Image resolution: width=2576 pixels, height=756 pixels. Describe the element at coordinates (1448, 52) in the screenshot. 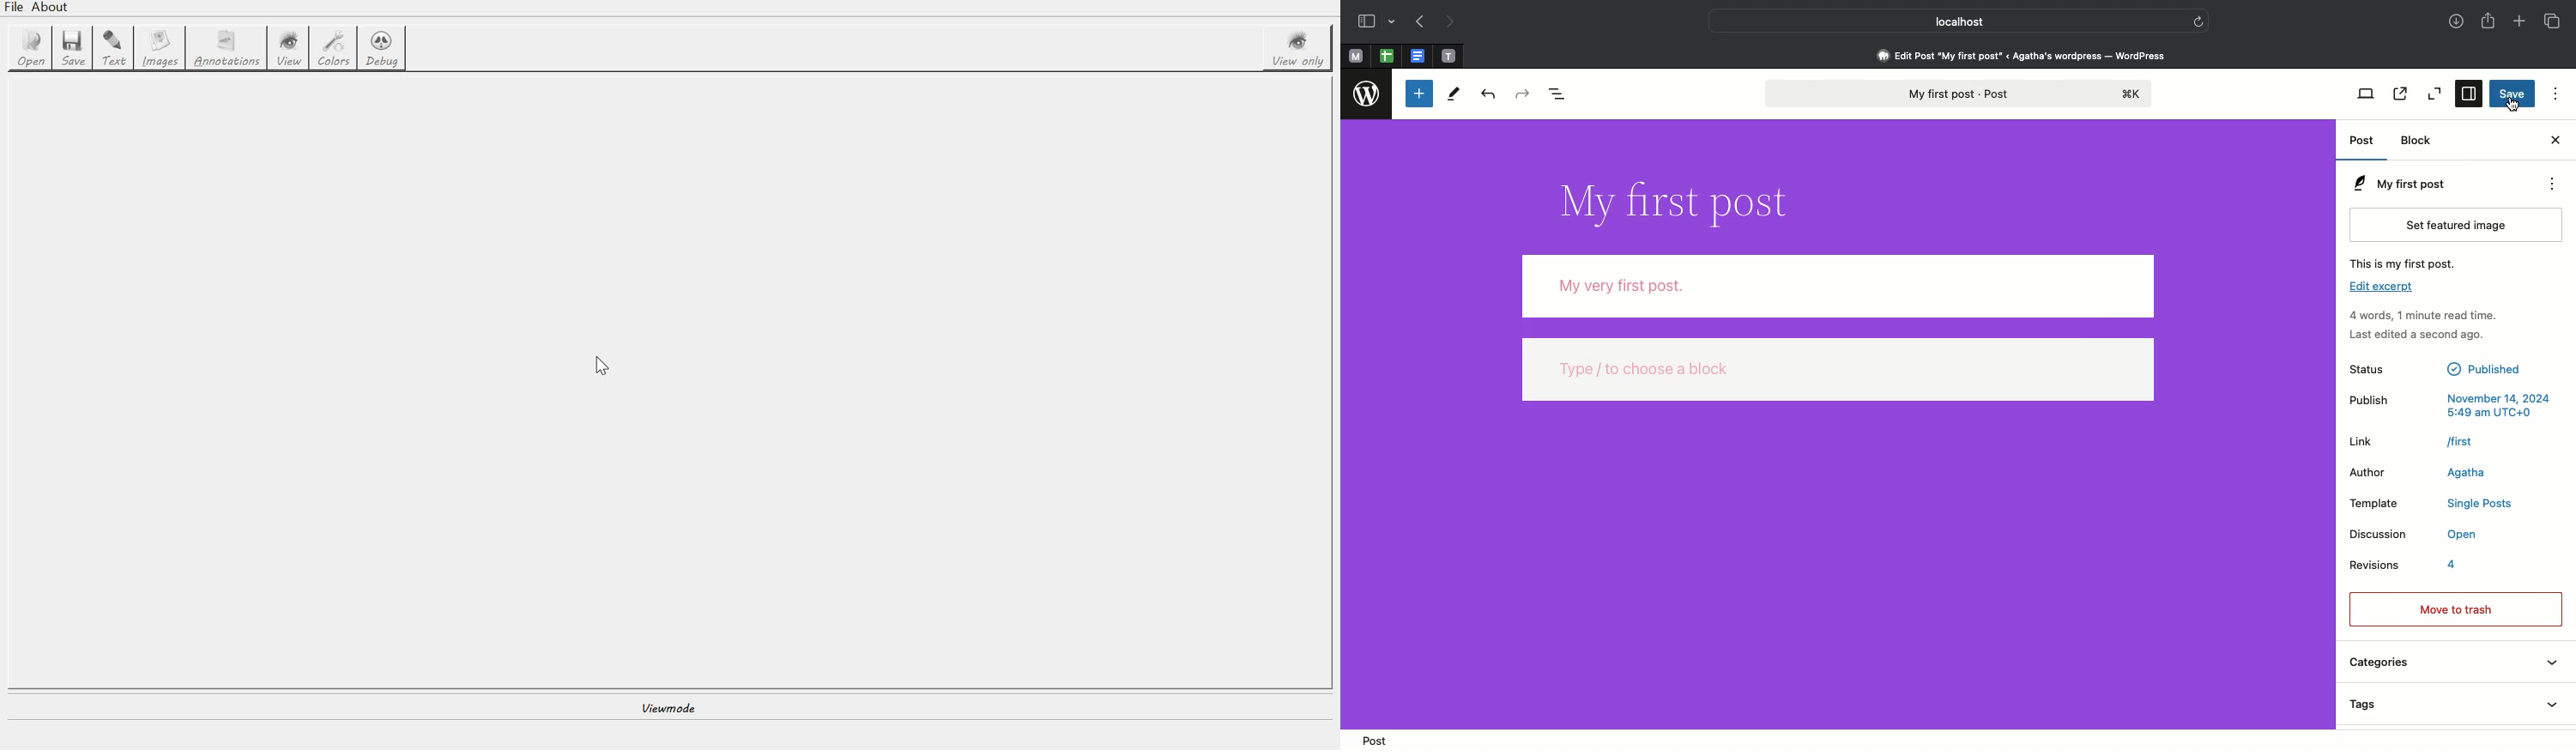

I see `text tab` at that location.